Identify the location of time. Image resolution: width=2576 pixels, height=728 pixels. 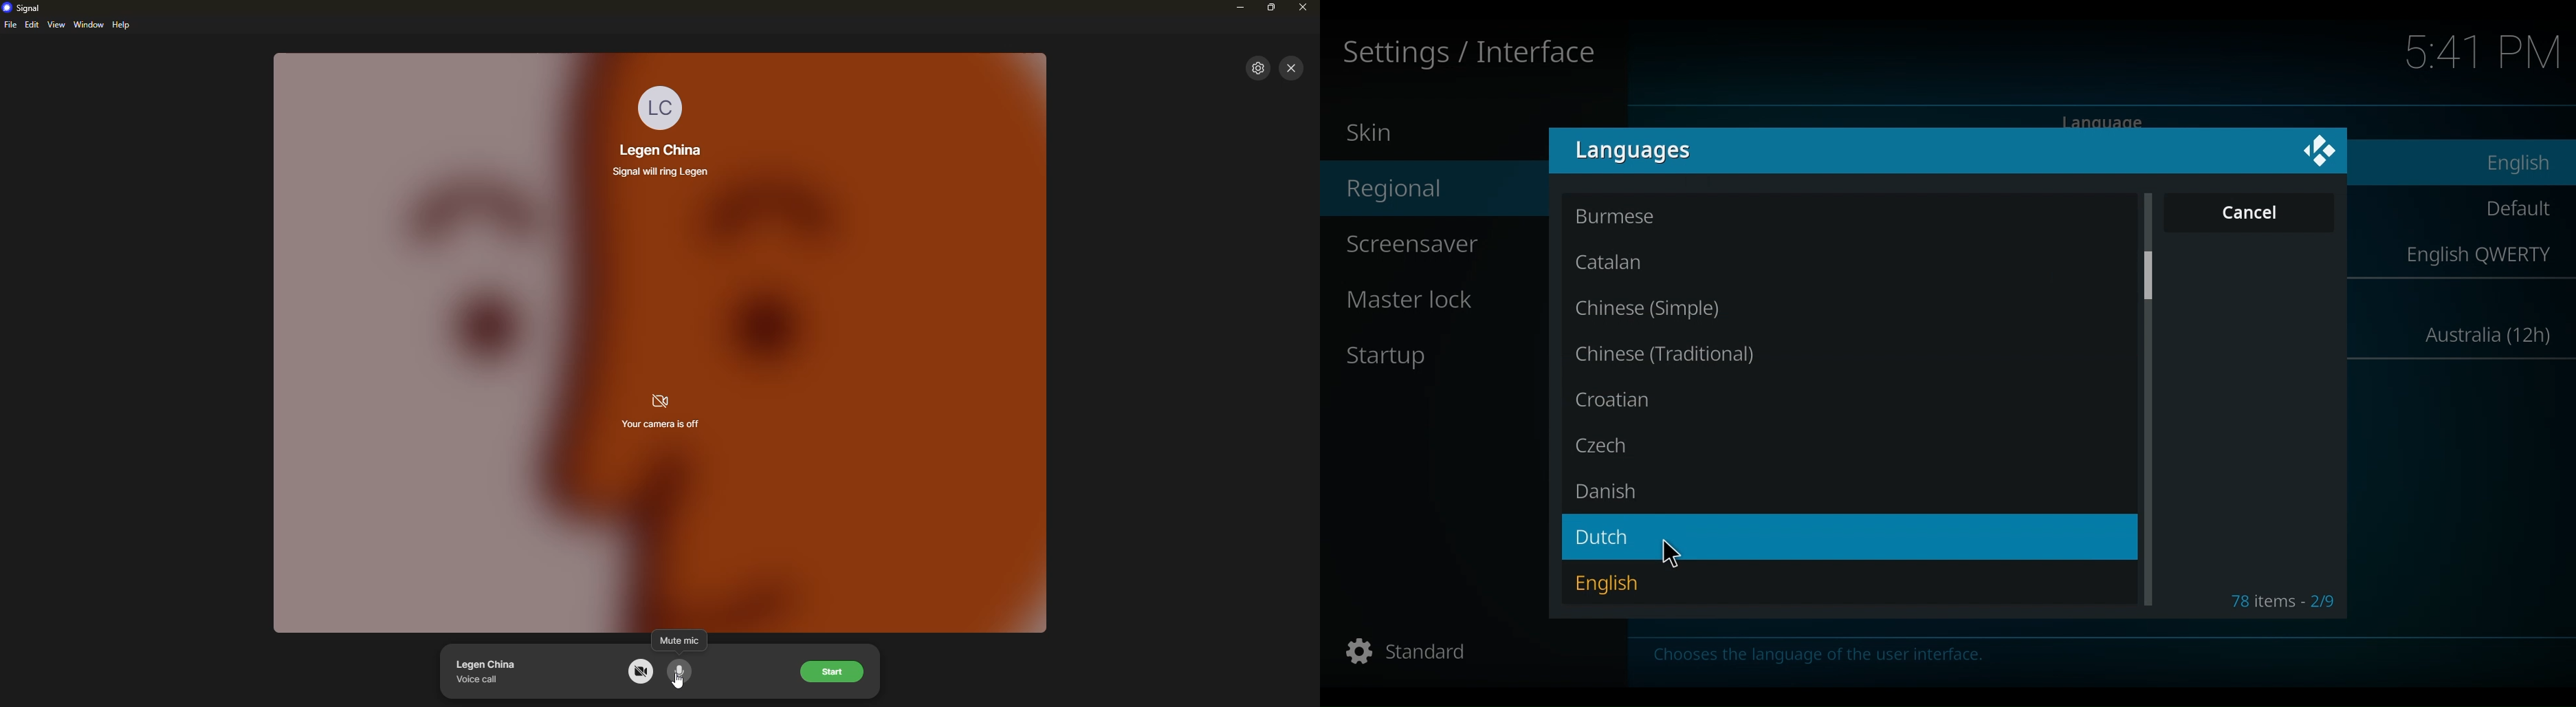
(2481, 52).